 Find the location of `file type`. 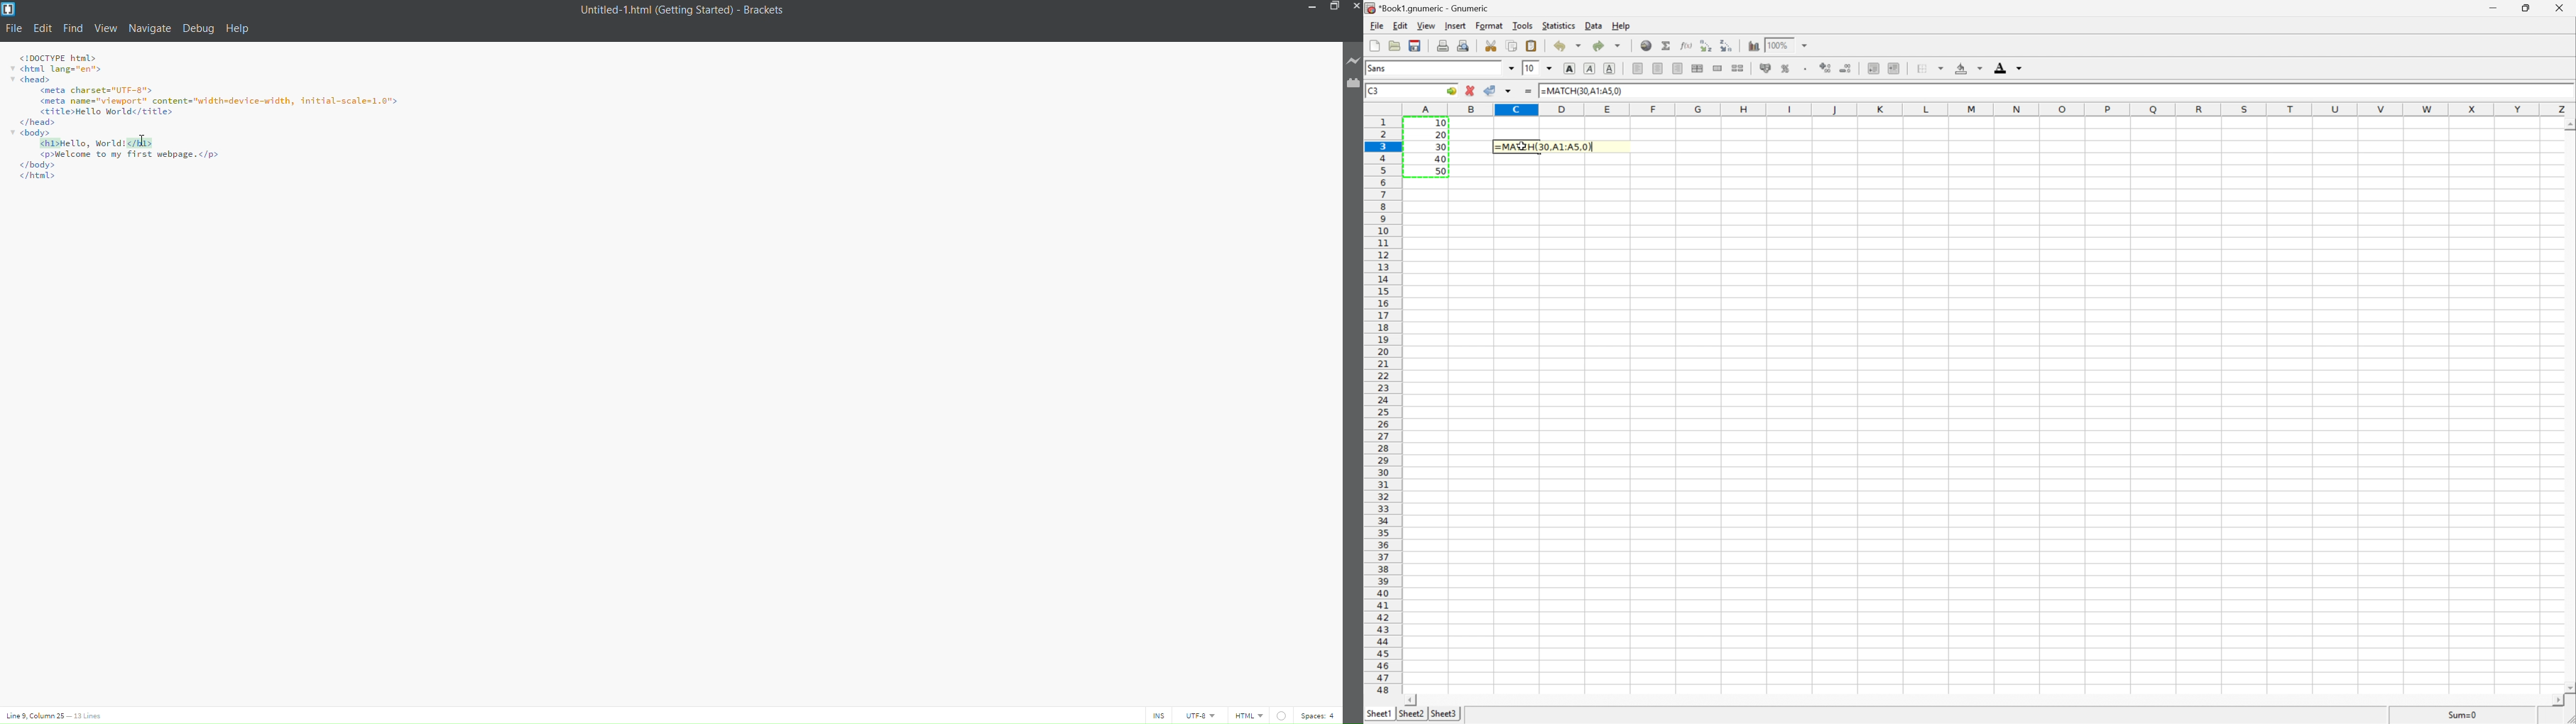

file type is located at coordinates (1249, 715).